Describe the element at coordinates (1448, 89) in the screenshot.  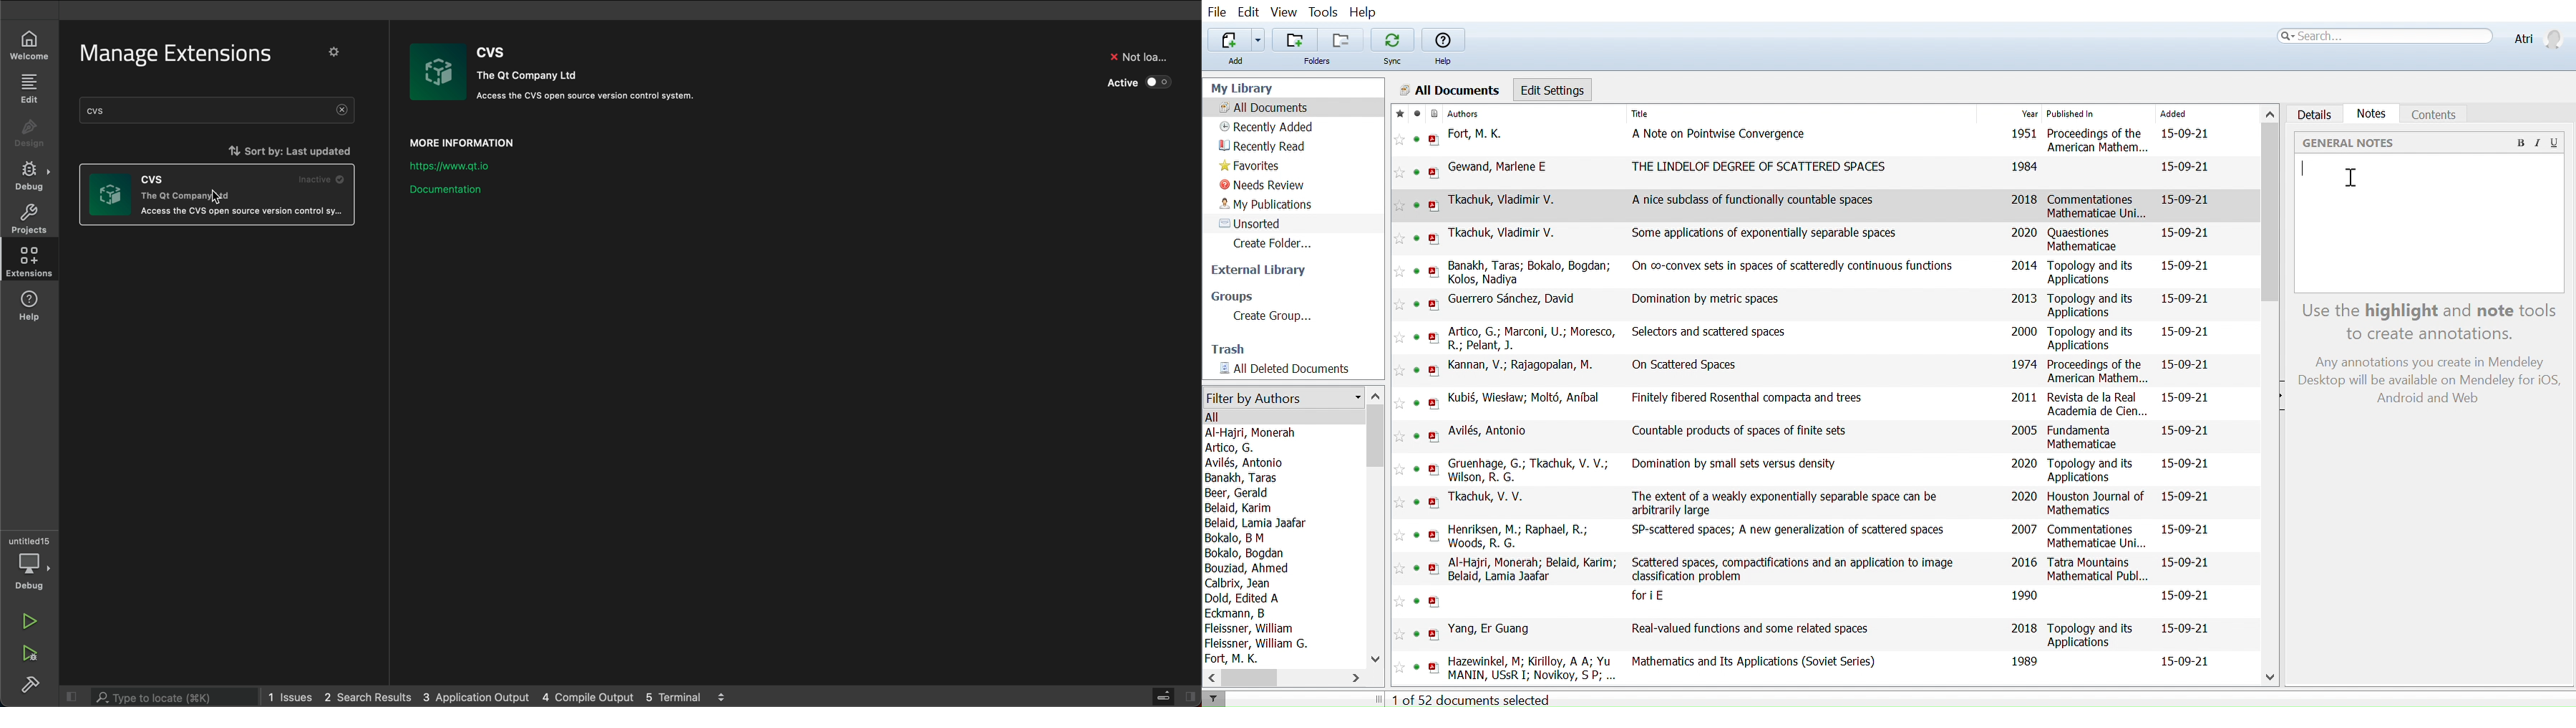
I see `All Documents` at that location.